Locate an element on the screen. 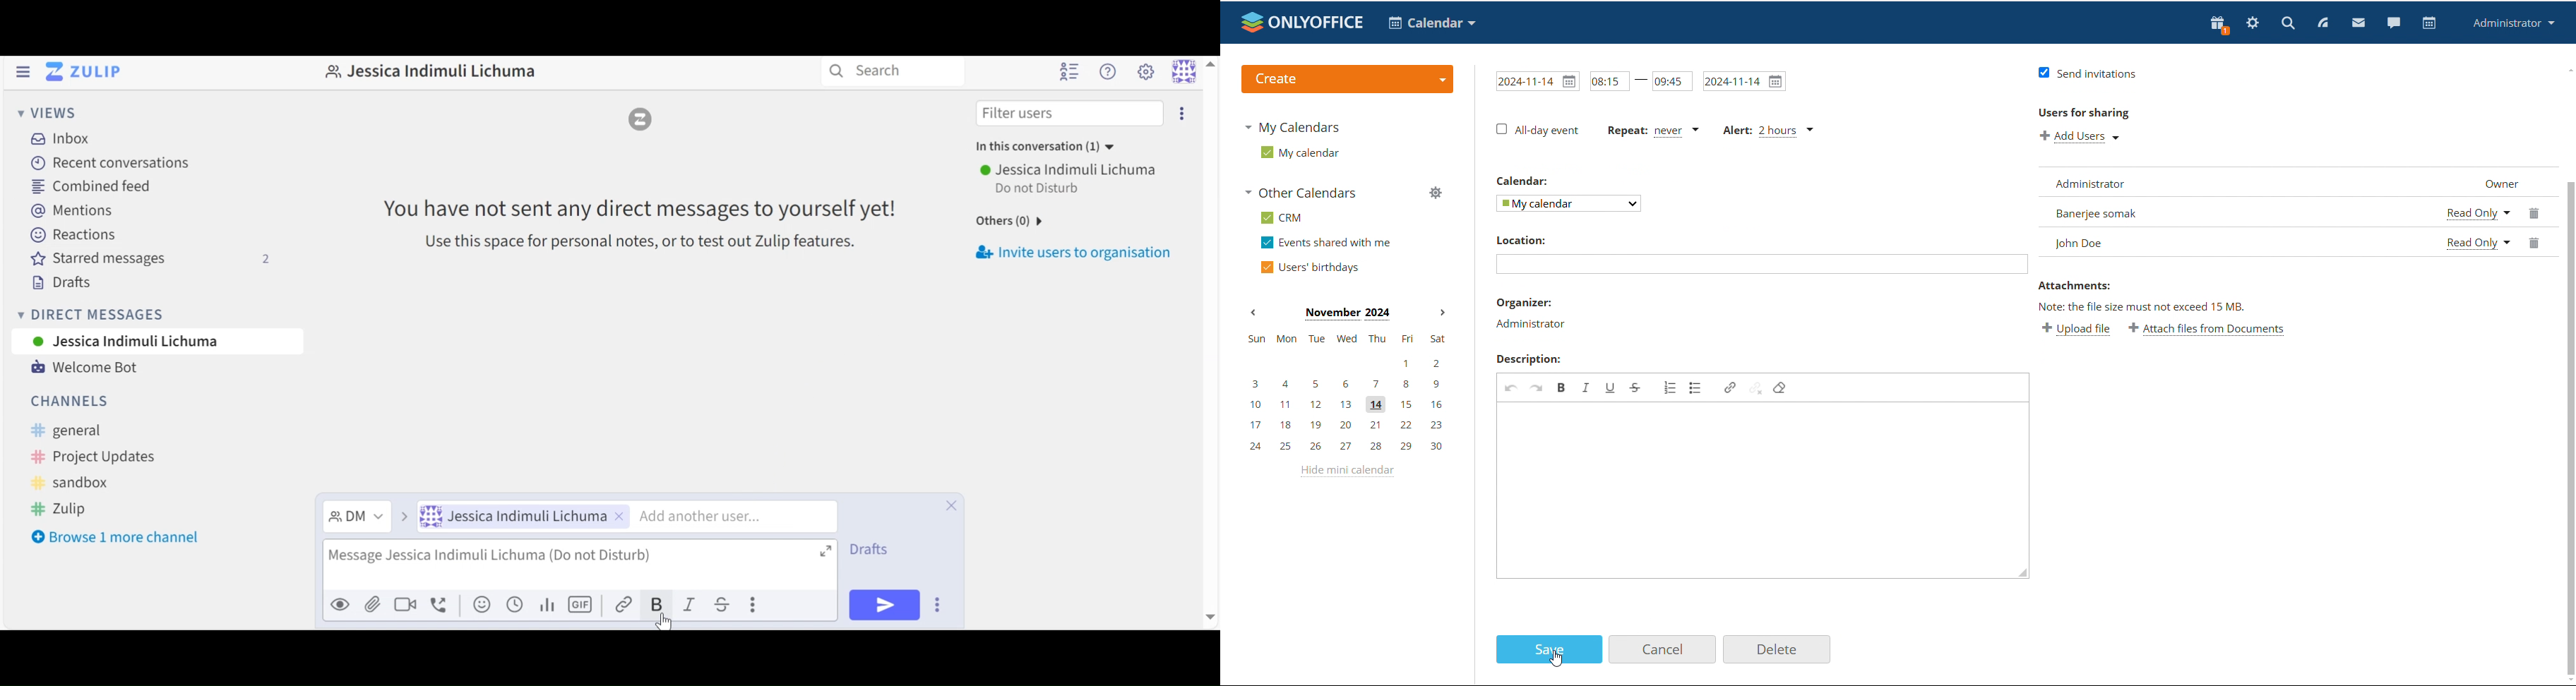 The width and height of the screenshot is (2576, 700). Attachments is located at coordinates (2074, 285).